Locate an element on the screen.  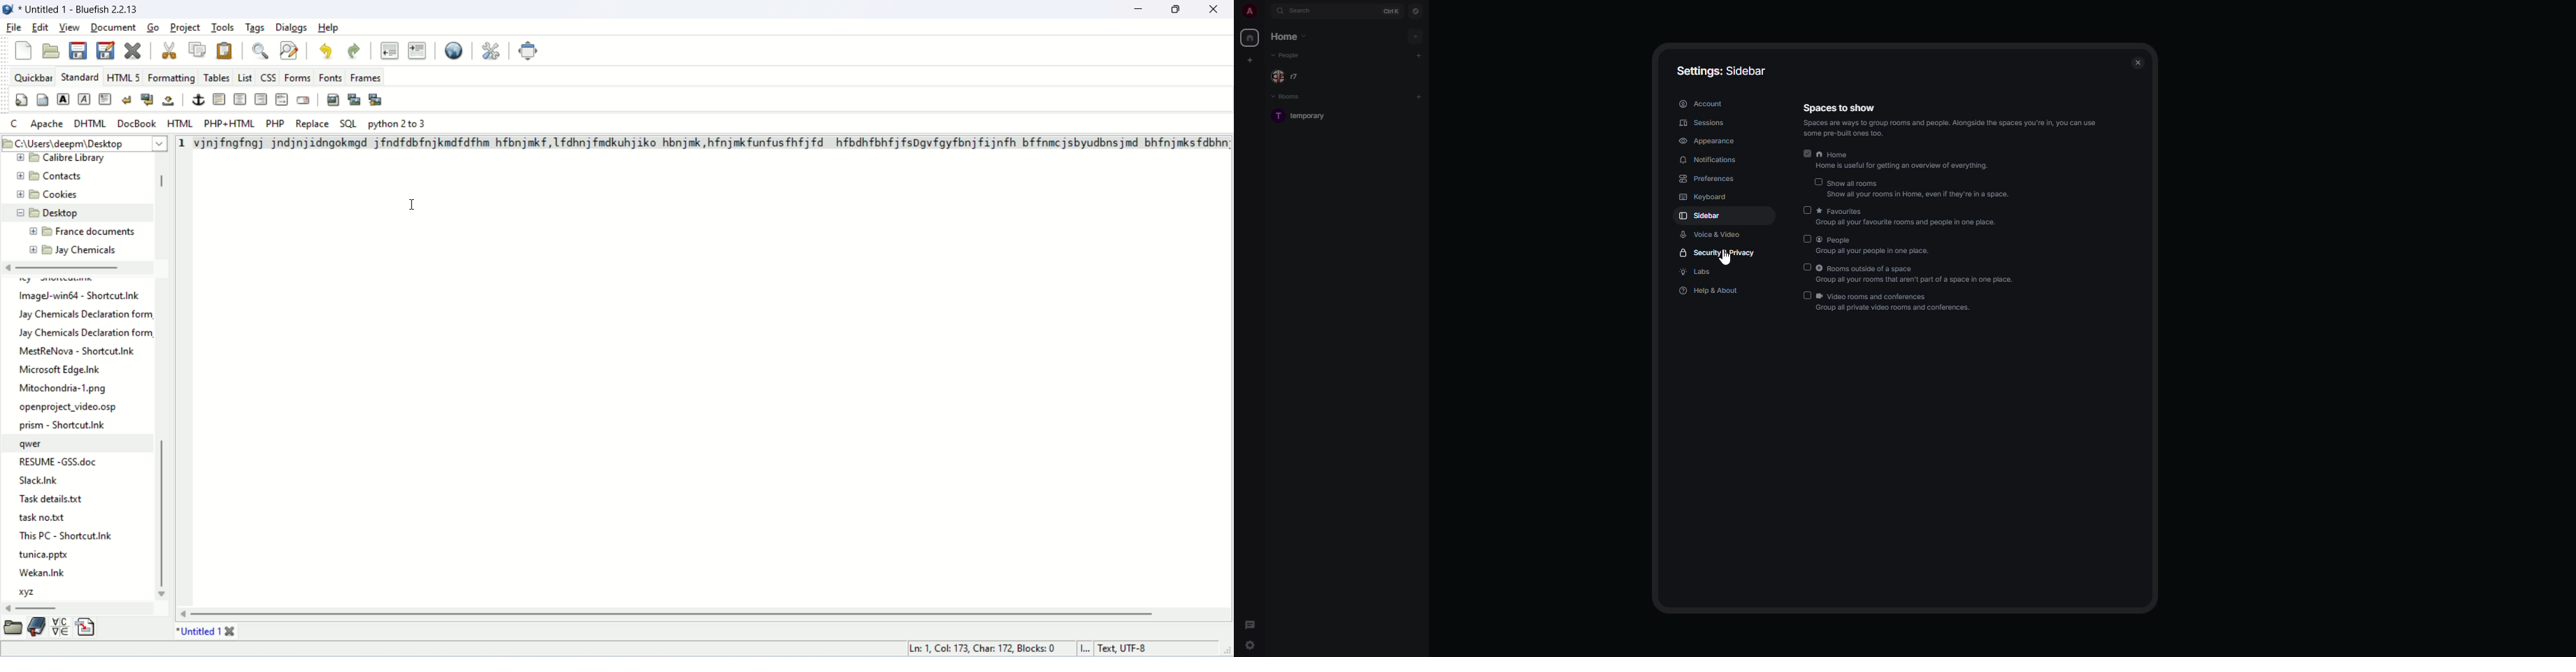
expand is located at coordinates (1265, 12).